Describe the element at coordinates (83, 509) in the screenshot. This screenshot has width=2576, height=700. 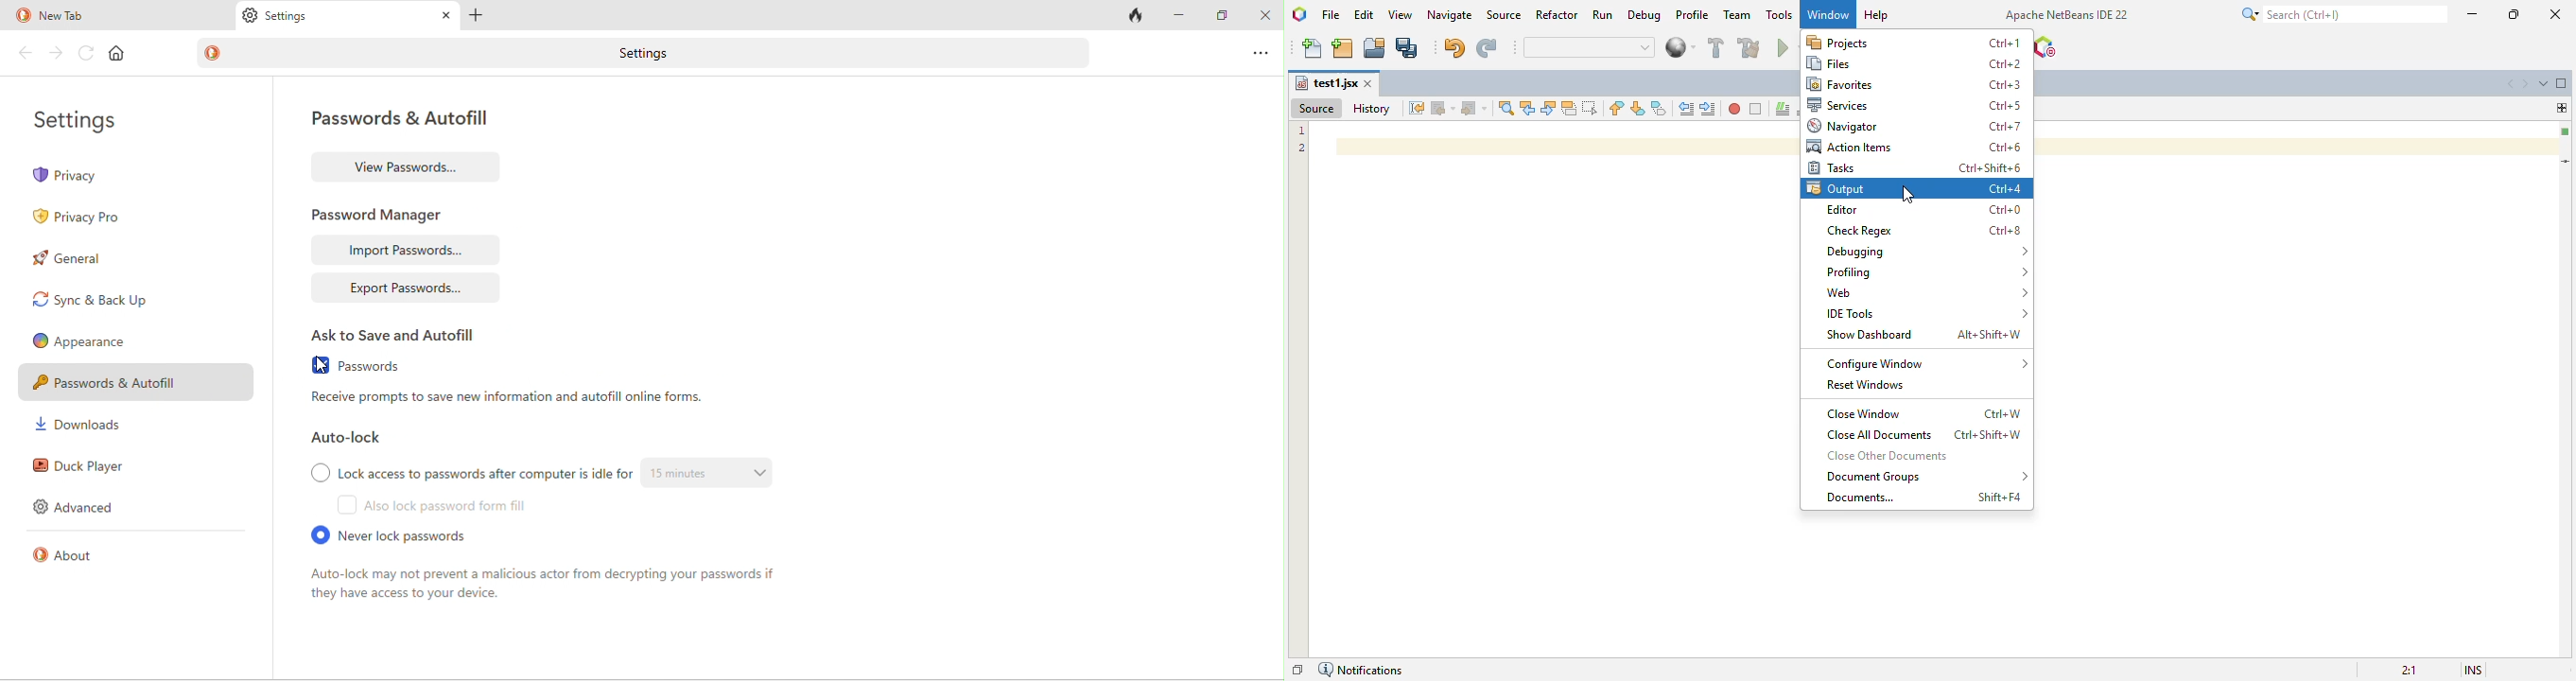
I see `advanced` at that location.